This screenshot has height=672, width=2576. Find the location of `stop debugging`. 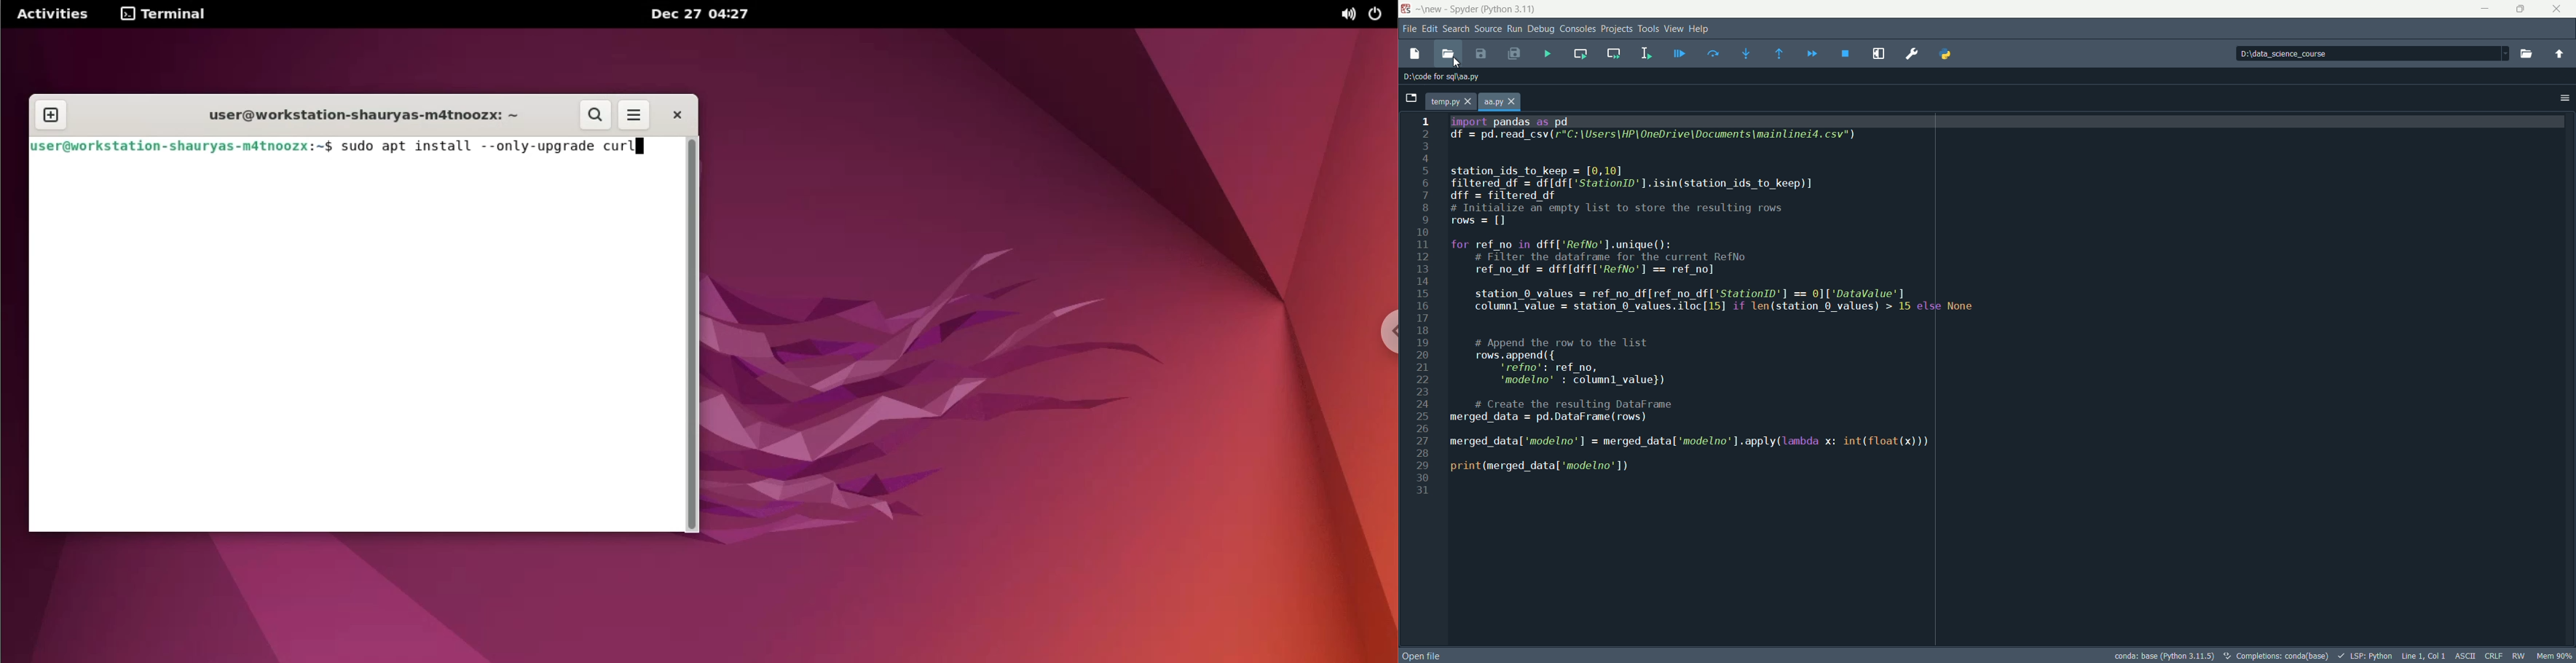

stop debugging is located at coordinates (1846, 54).